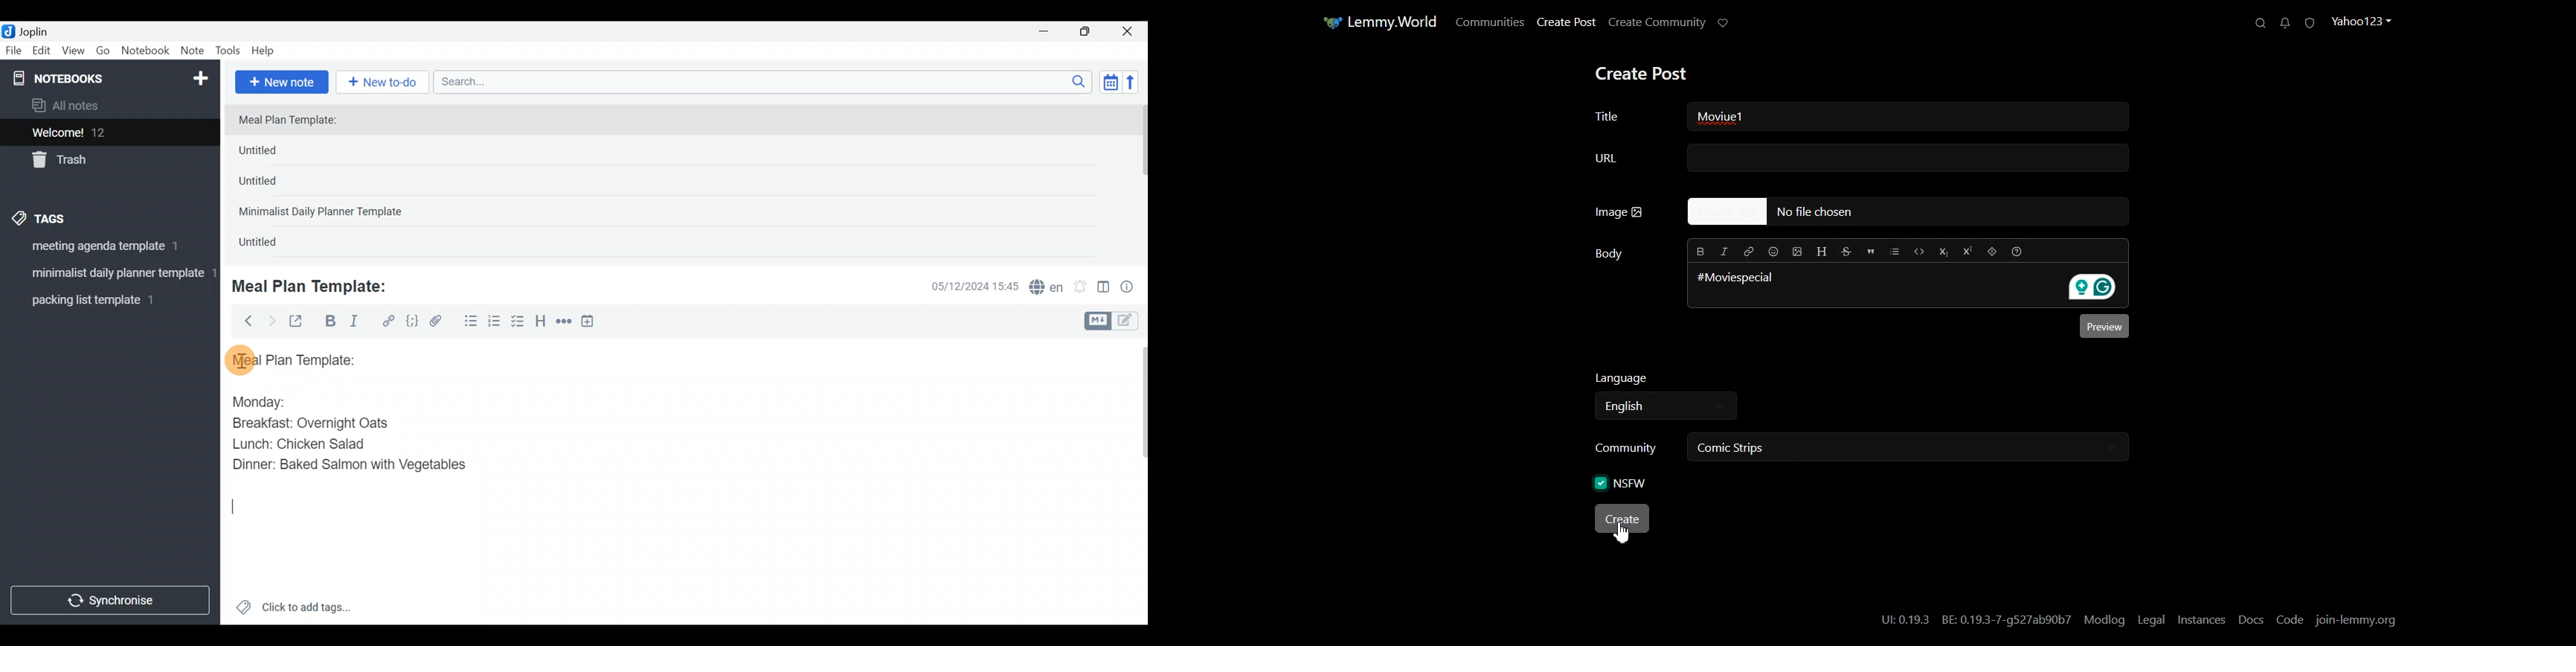 The image size is (2576, 672). Describe the element at coordinates (239, 509) in the screenshot. I see `text Cursor` at that location.